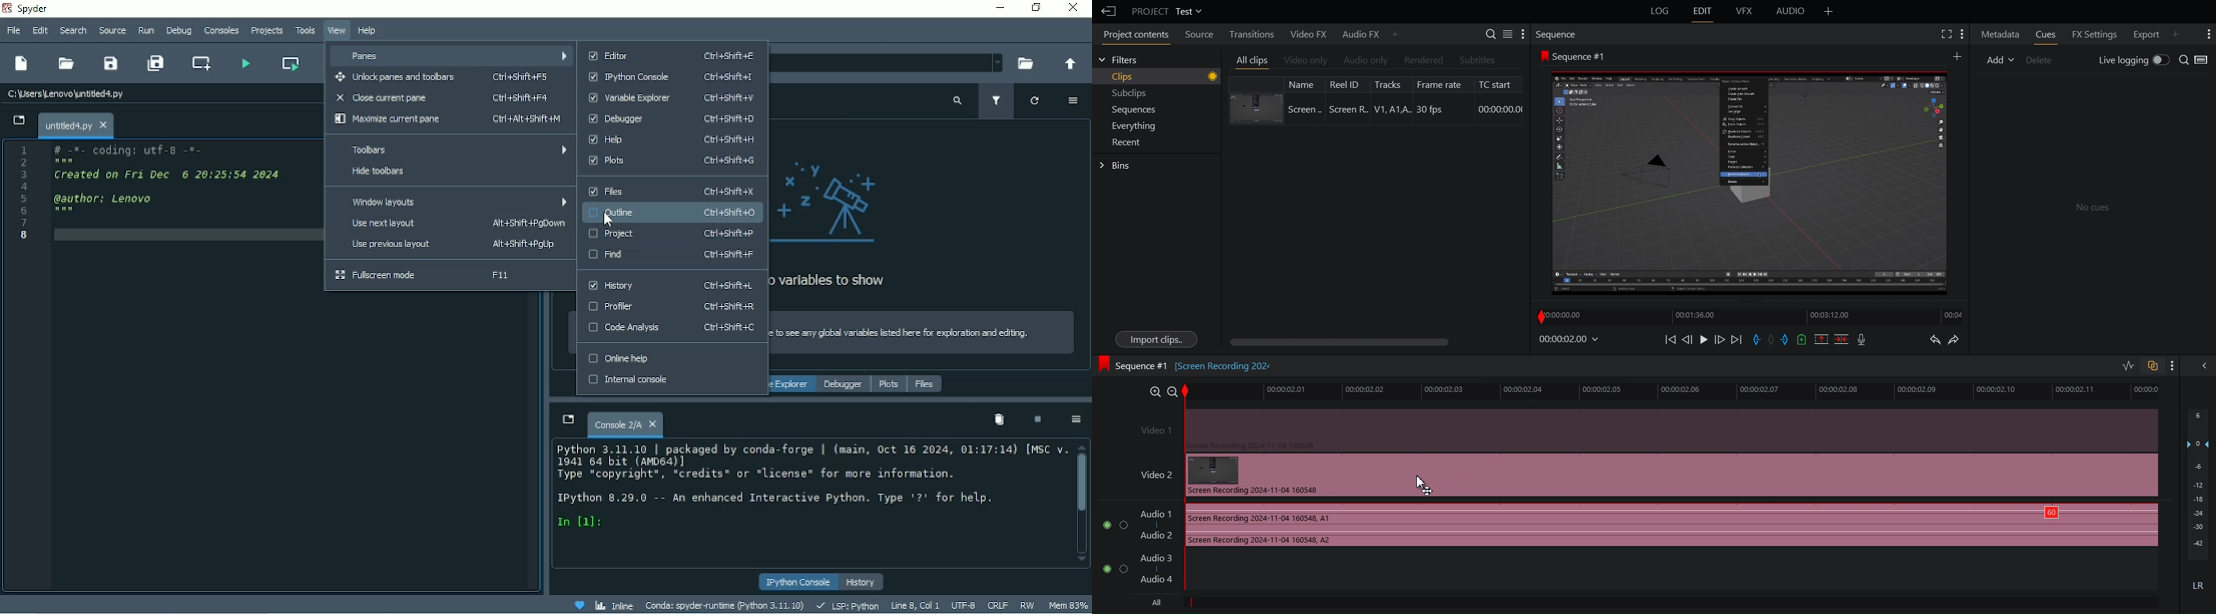 The width and height of the screenshot is (2240, 616). What do you see at coordinates (267, 31) in the screenshot?
I see `Projects` at bounding box center [267, 31].